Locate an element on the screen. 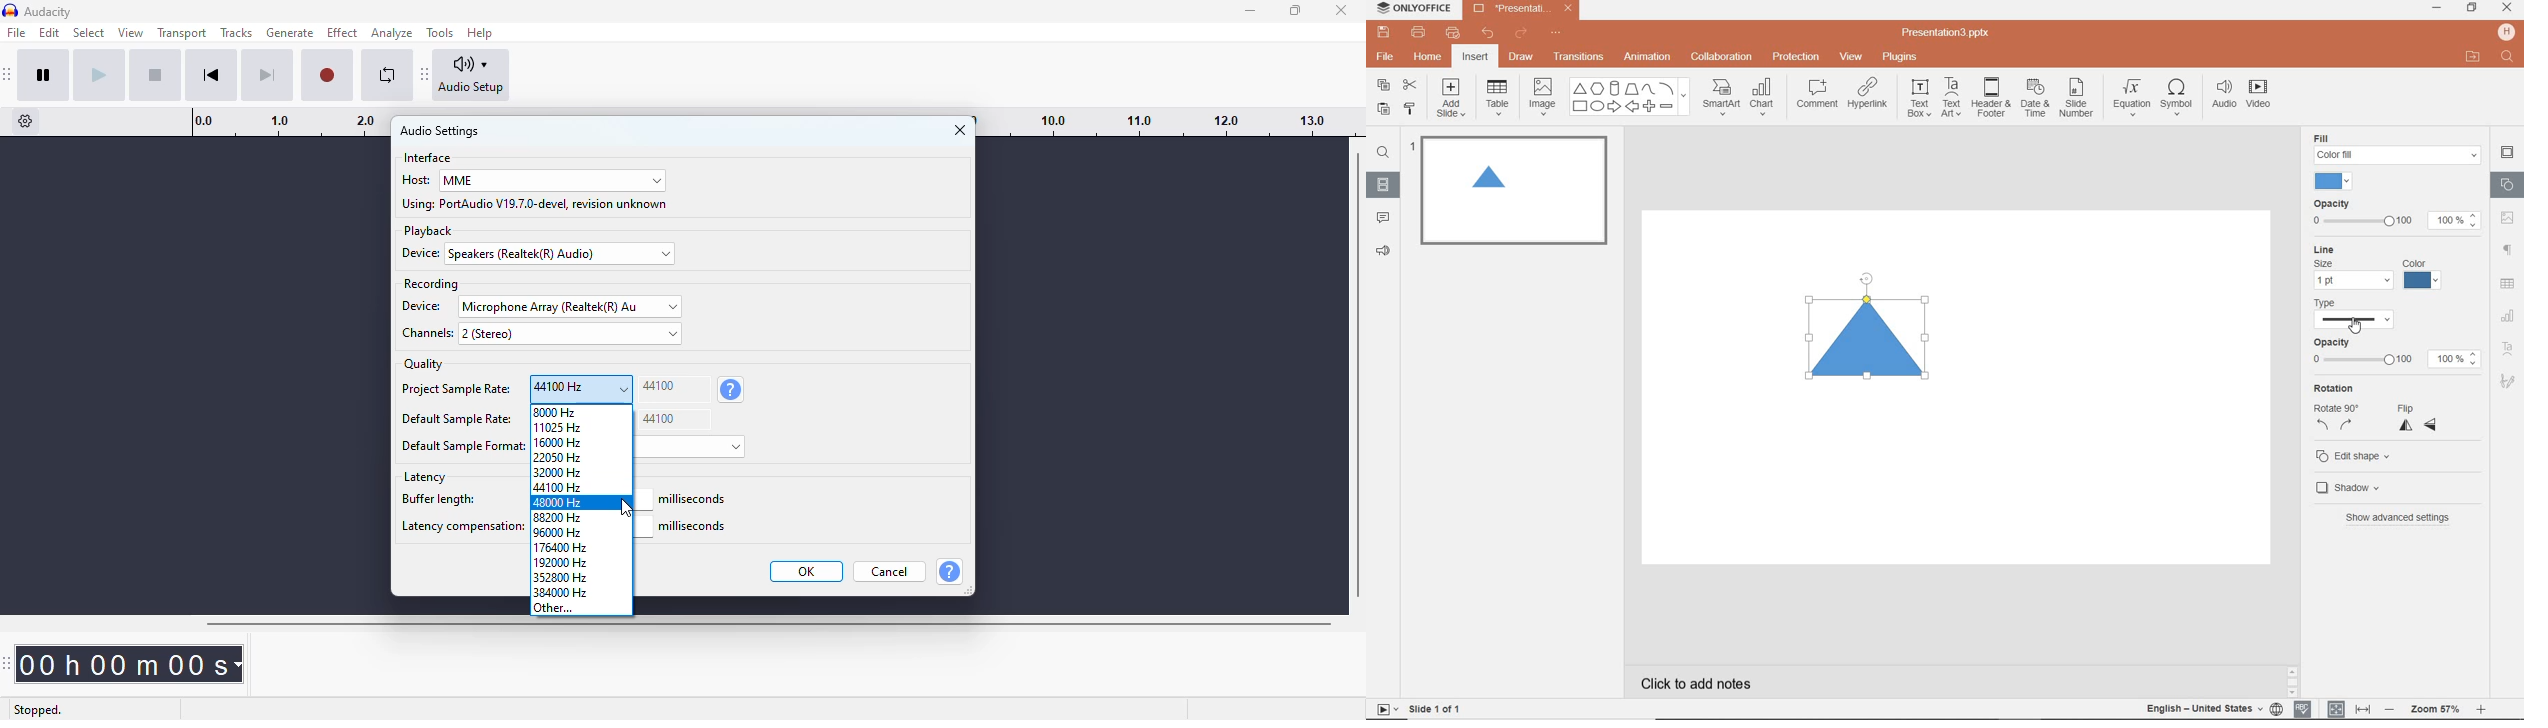  CHART SETTINGS is located at coordinates (2509, 314).